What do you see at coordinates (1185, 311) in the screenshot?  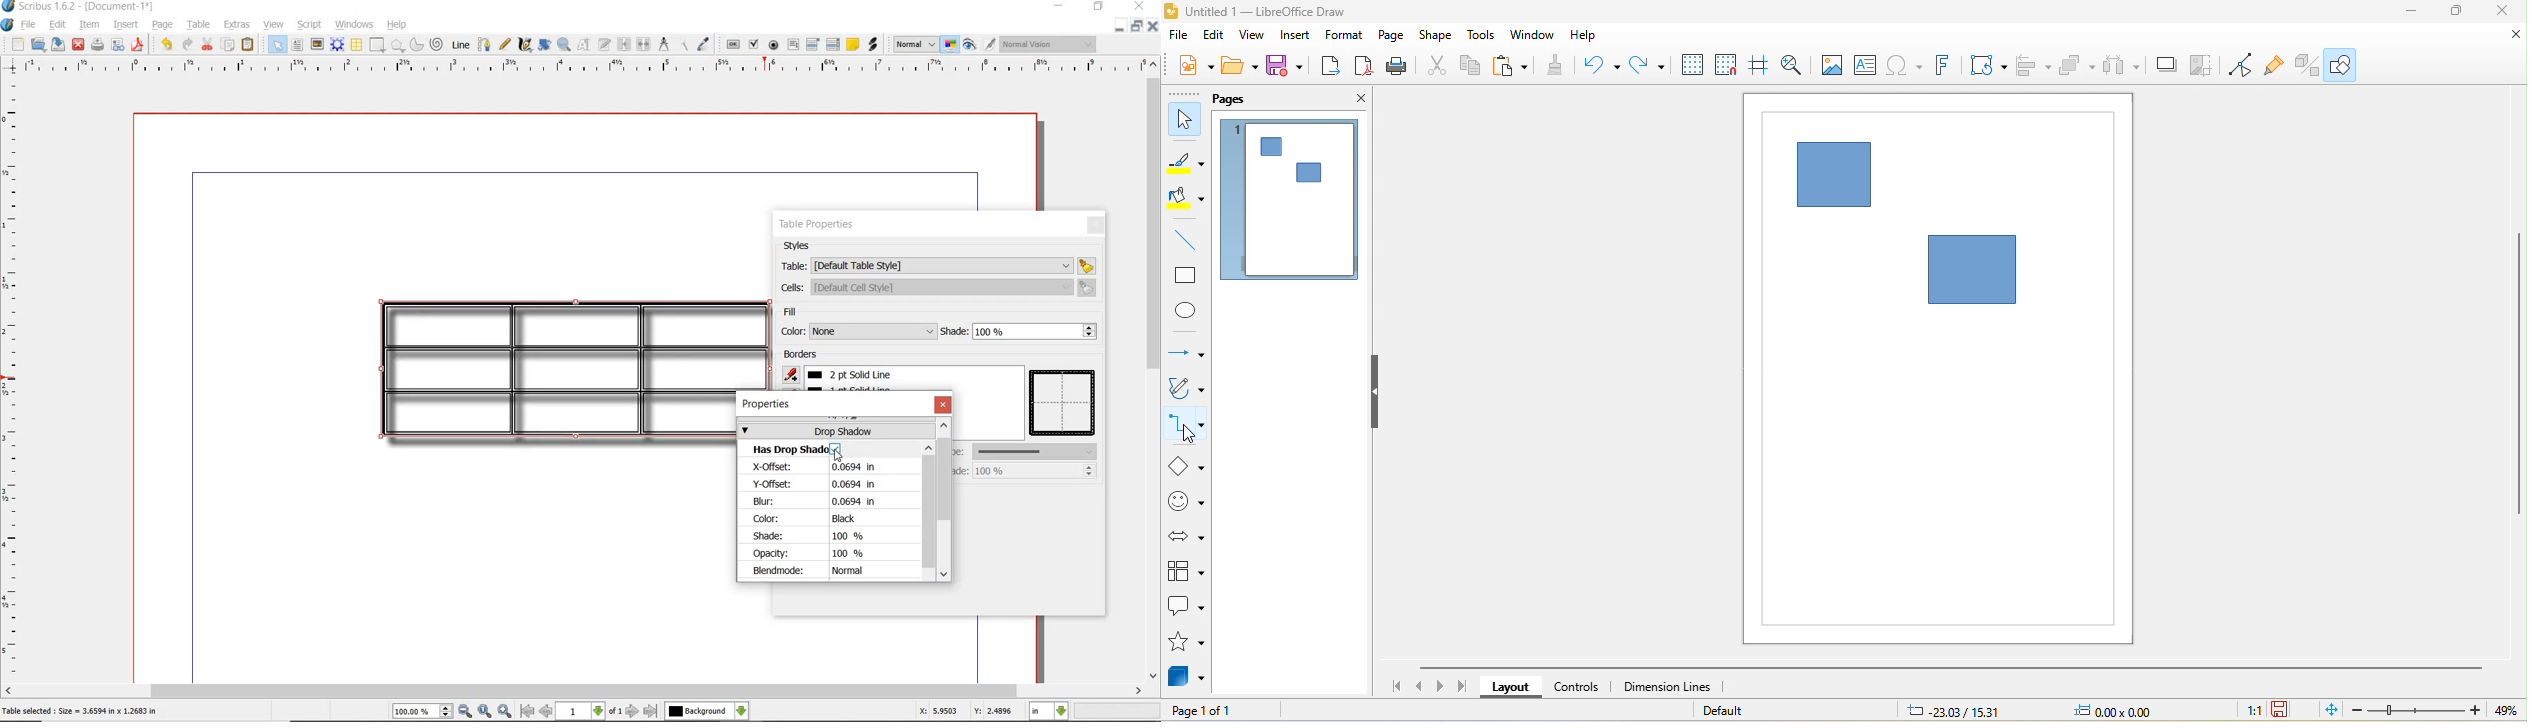 I see `ellipse` at bounding box center [1185, 311].